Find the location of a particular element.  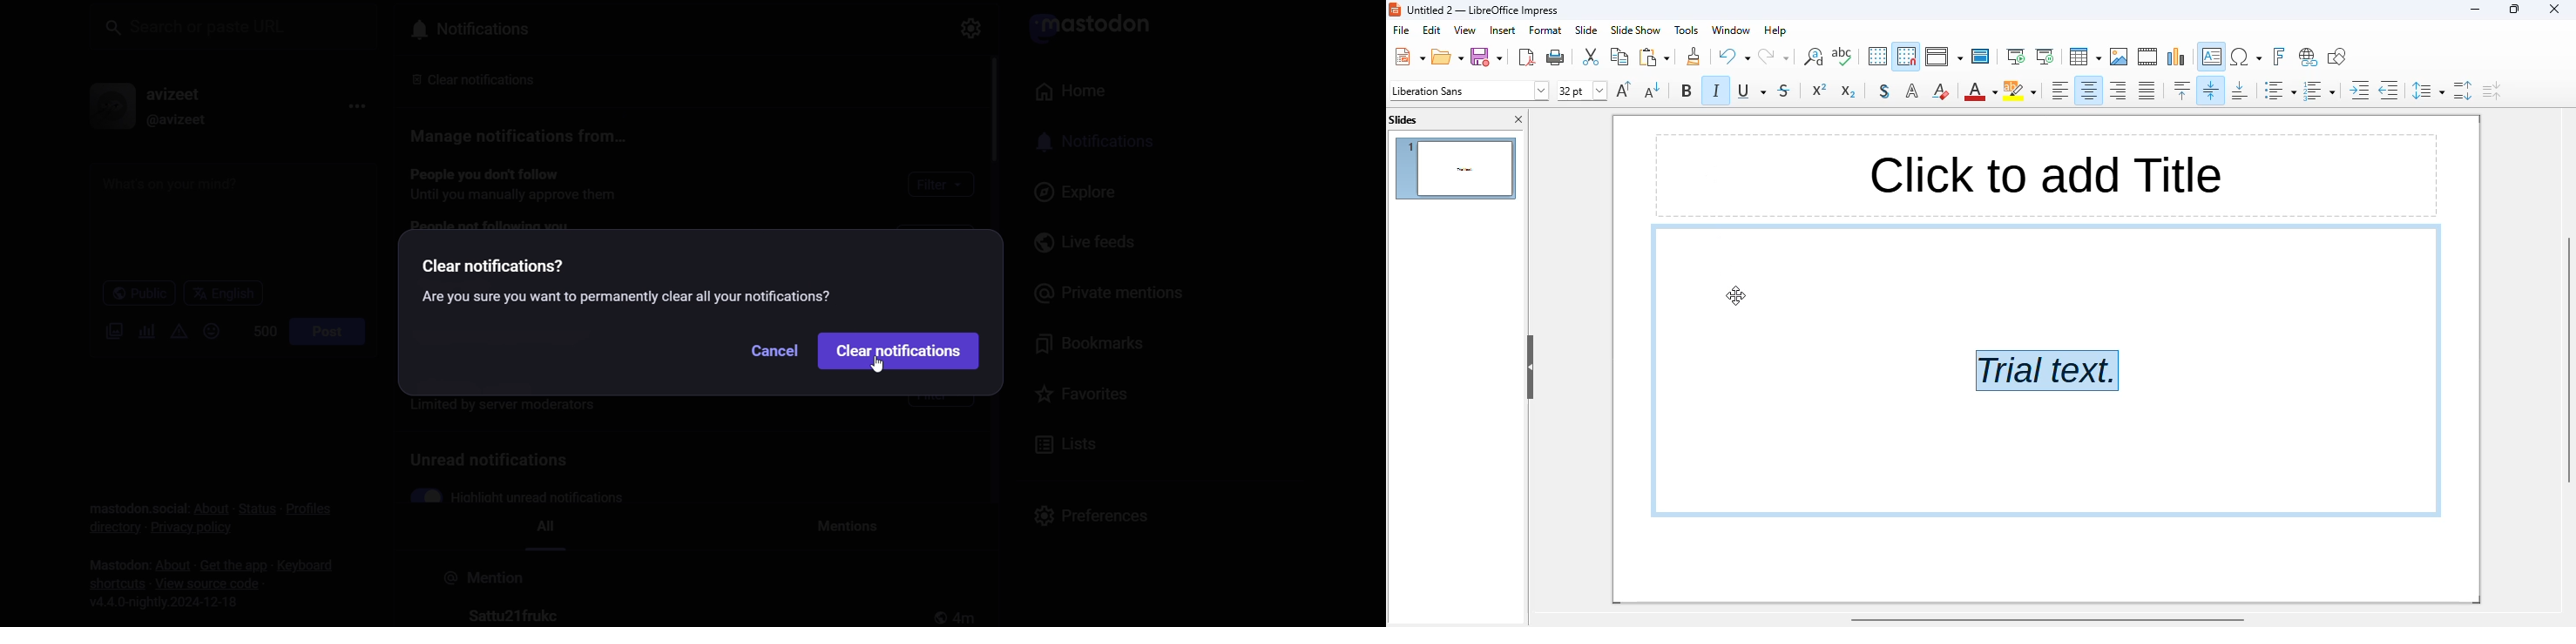

apply outline attribute to font is located at coordinates (1912, 91).